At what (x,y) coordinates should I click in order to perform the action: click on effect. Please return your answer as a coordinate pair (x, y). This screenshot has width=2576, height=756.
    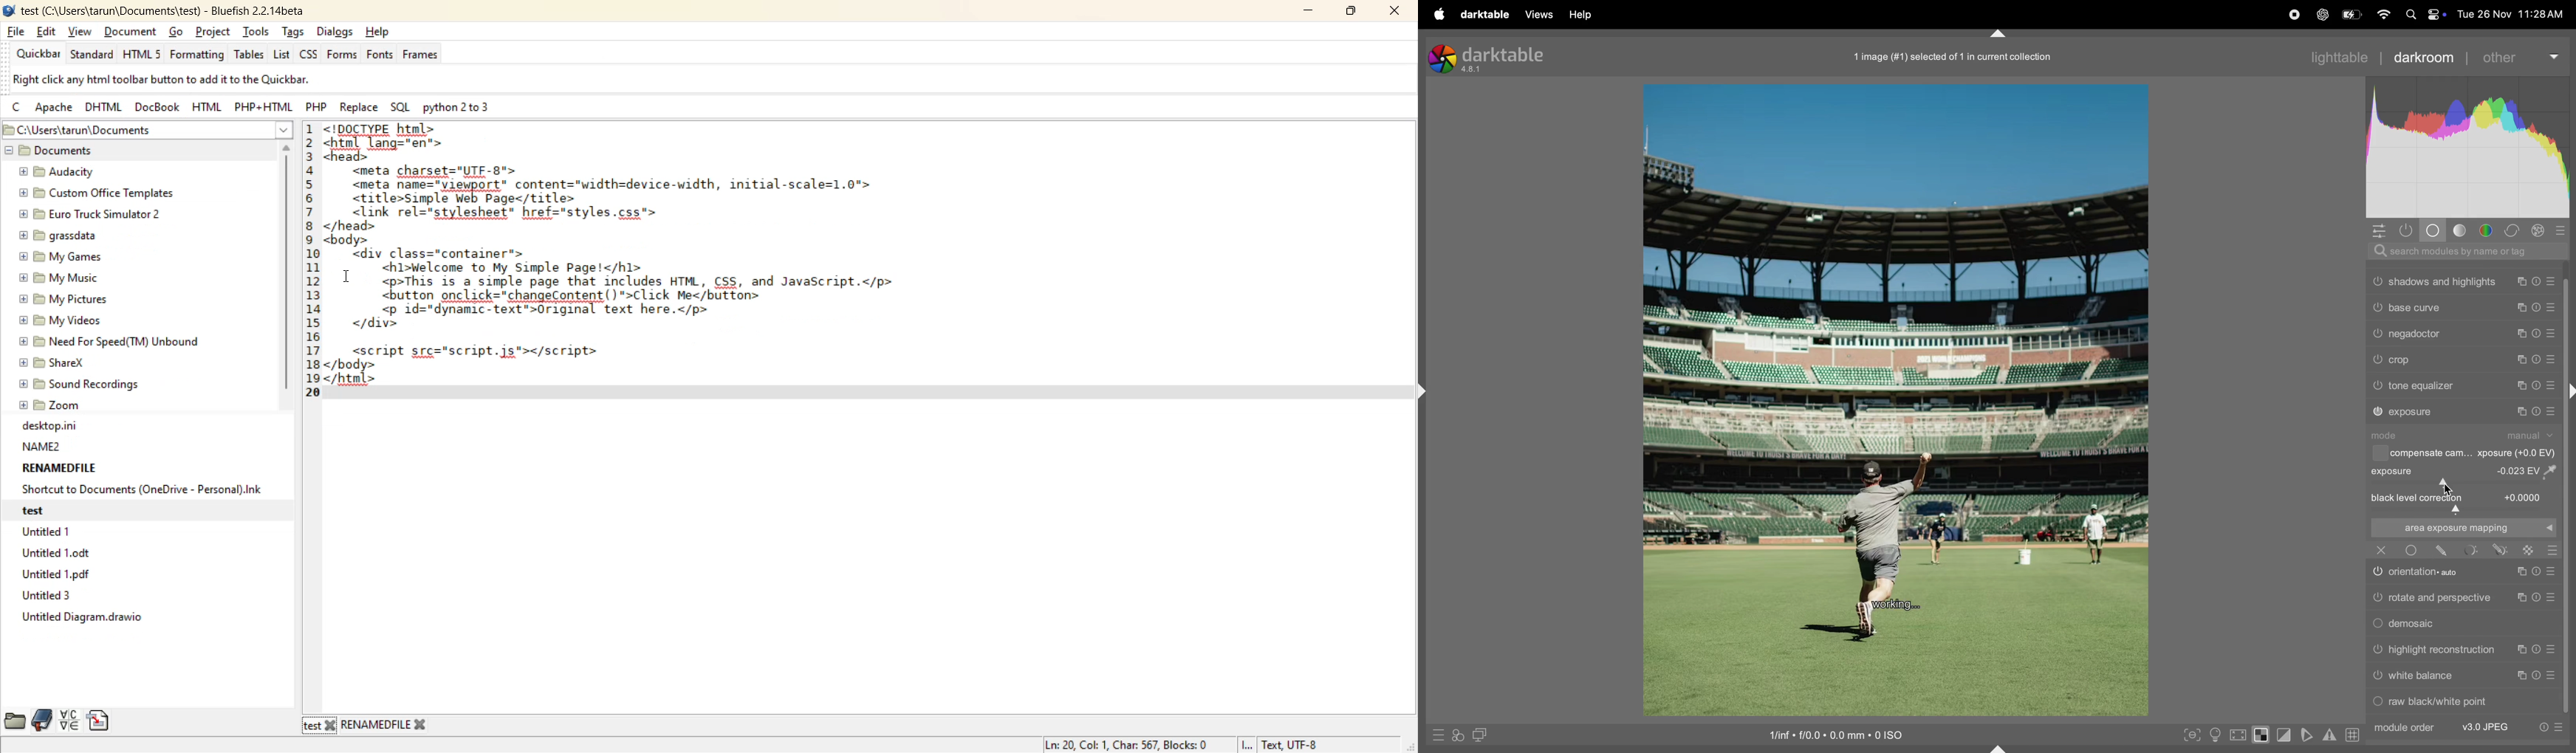
    Looking at the image, I should click on (2539, 230).